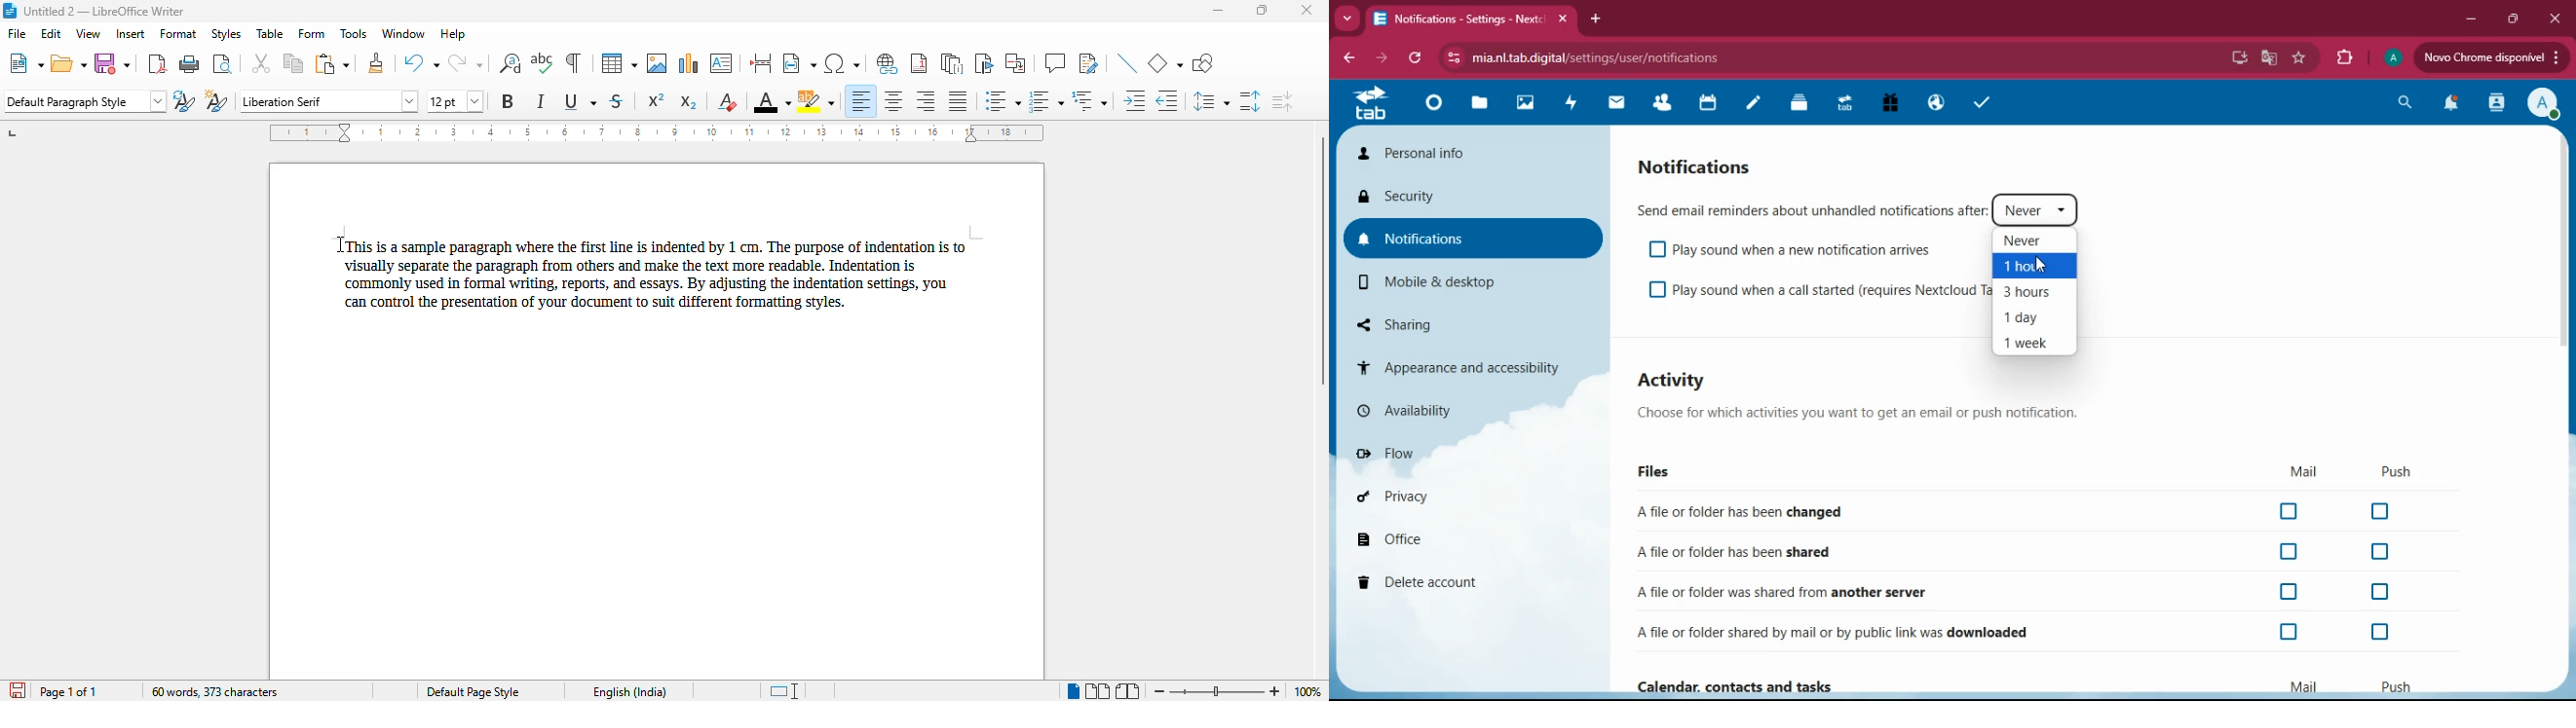  Describe the element at coordinates (1216, 690) in the screenshot. I see `zoom slider` at that location.